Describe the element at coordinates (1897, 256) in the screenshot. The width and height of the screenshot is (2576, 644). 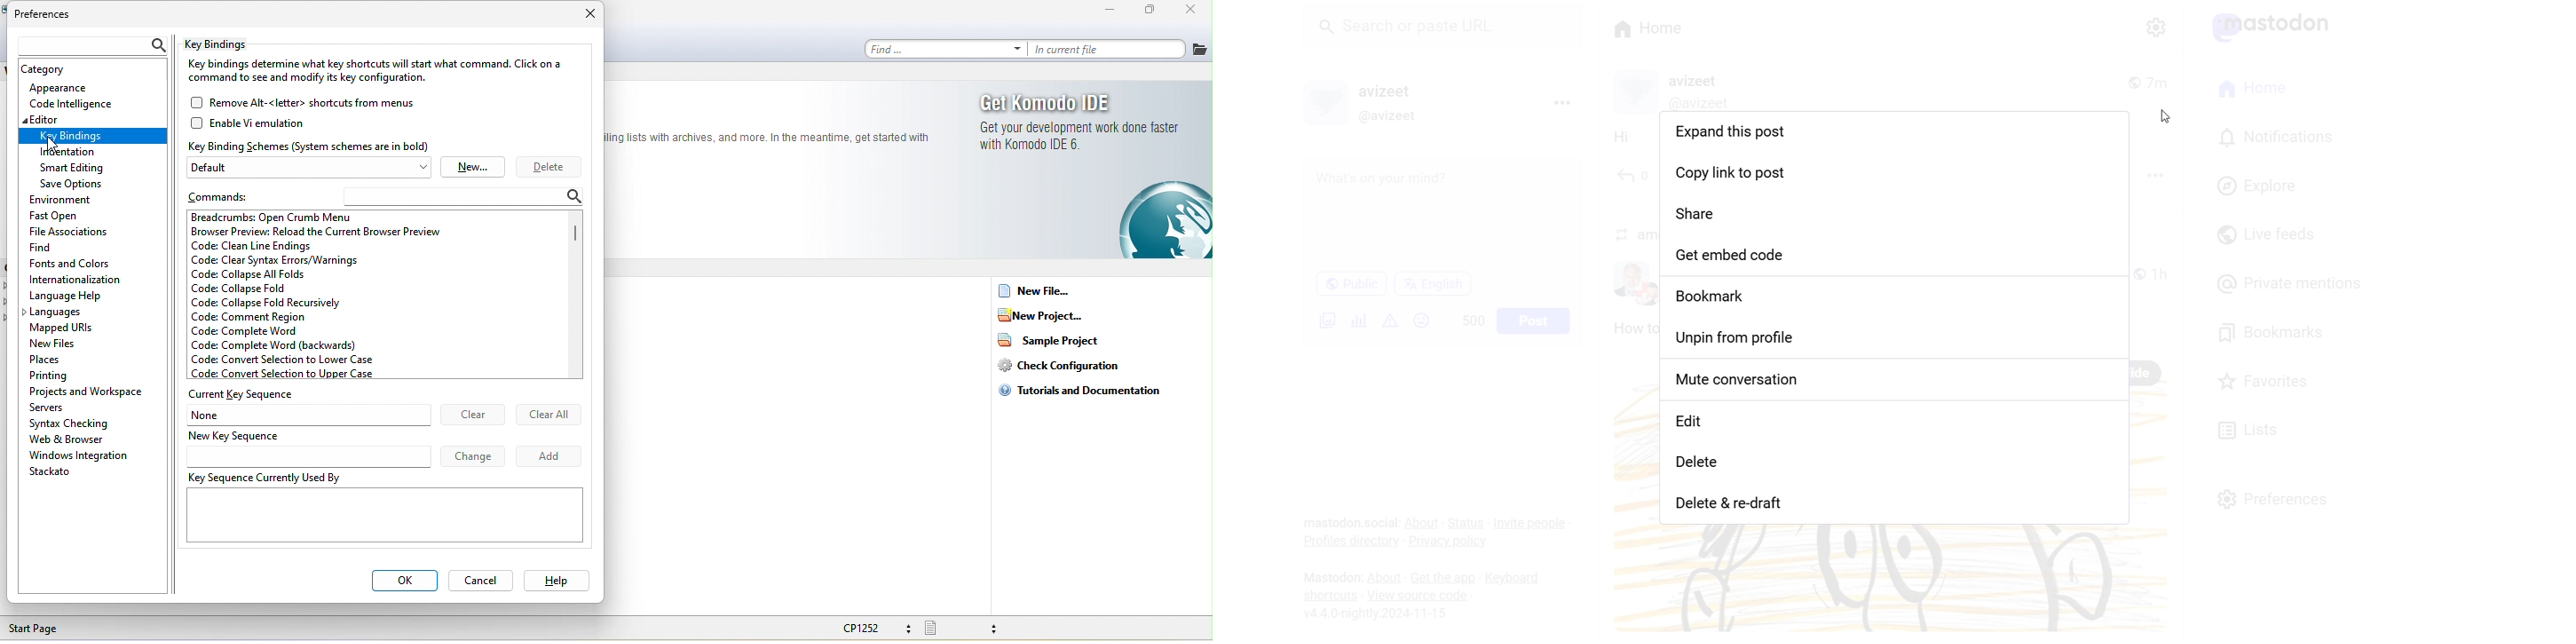
I see `Get Embed Code` at that location.